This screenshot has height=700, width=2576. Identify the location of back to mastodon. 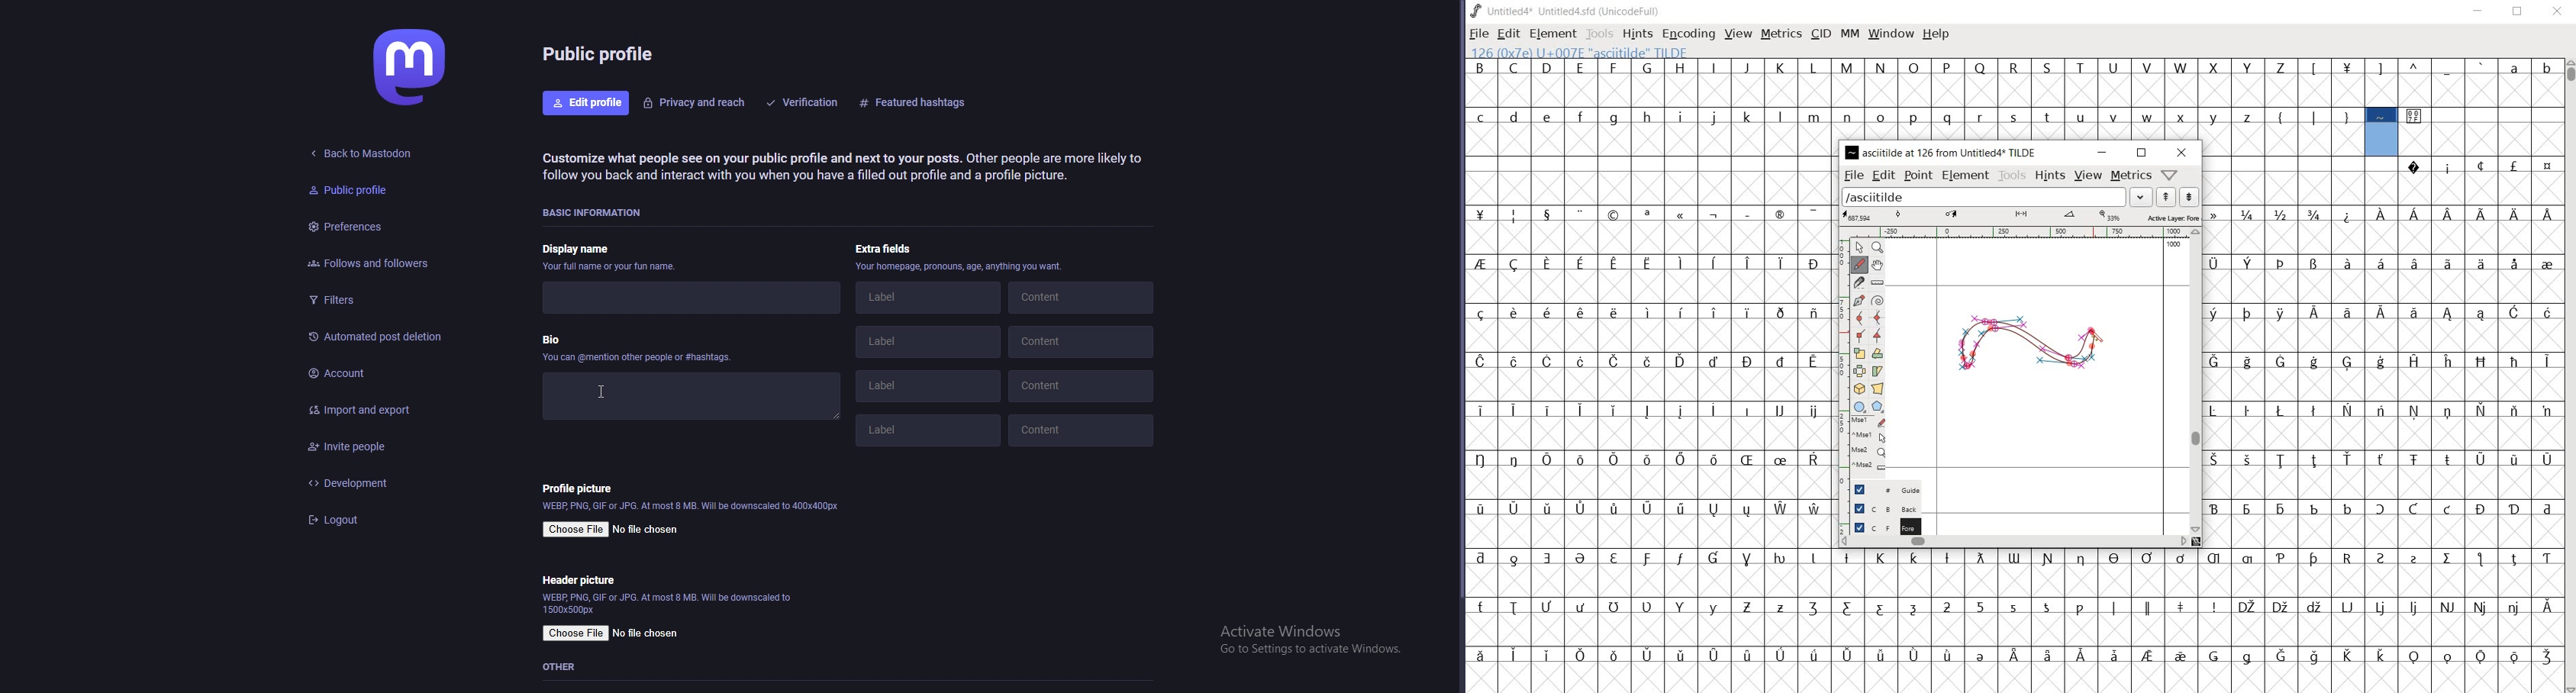
(363, 155).